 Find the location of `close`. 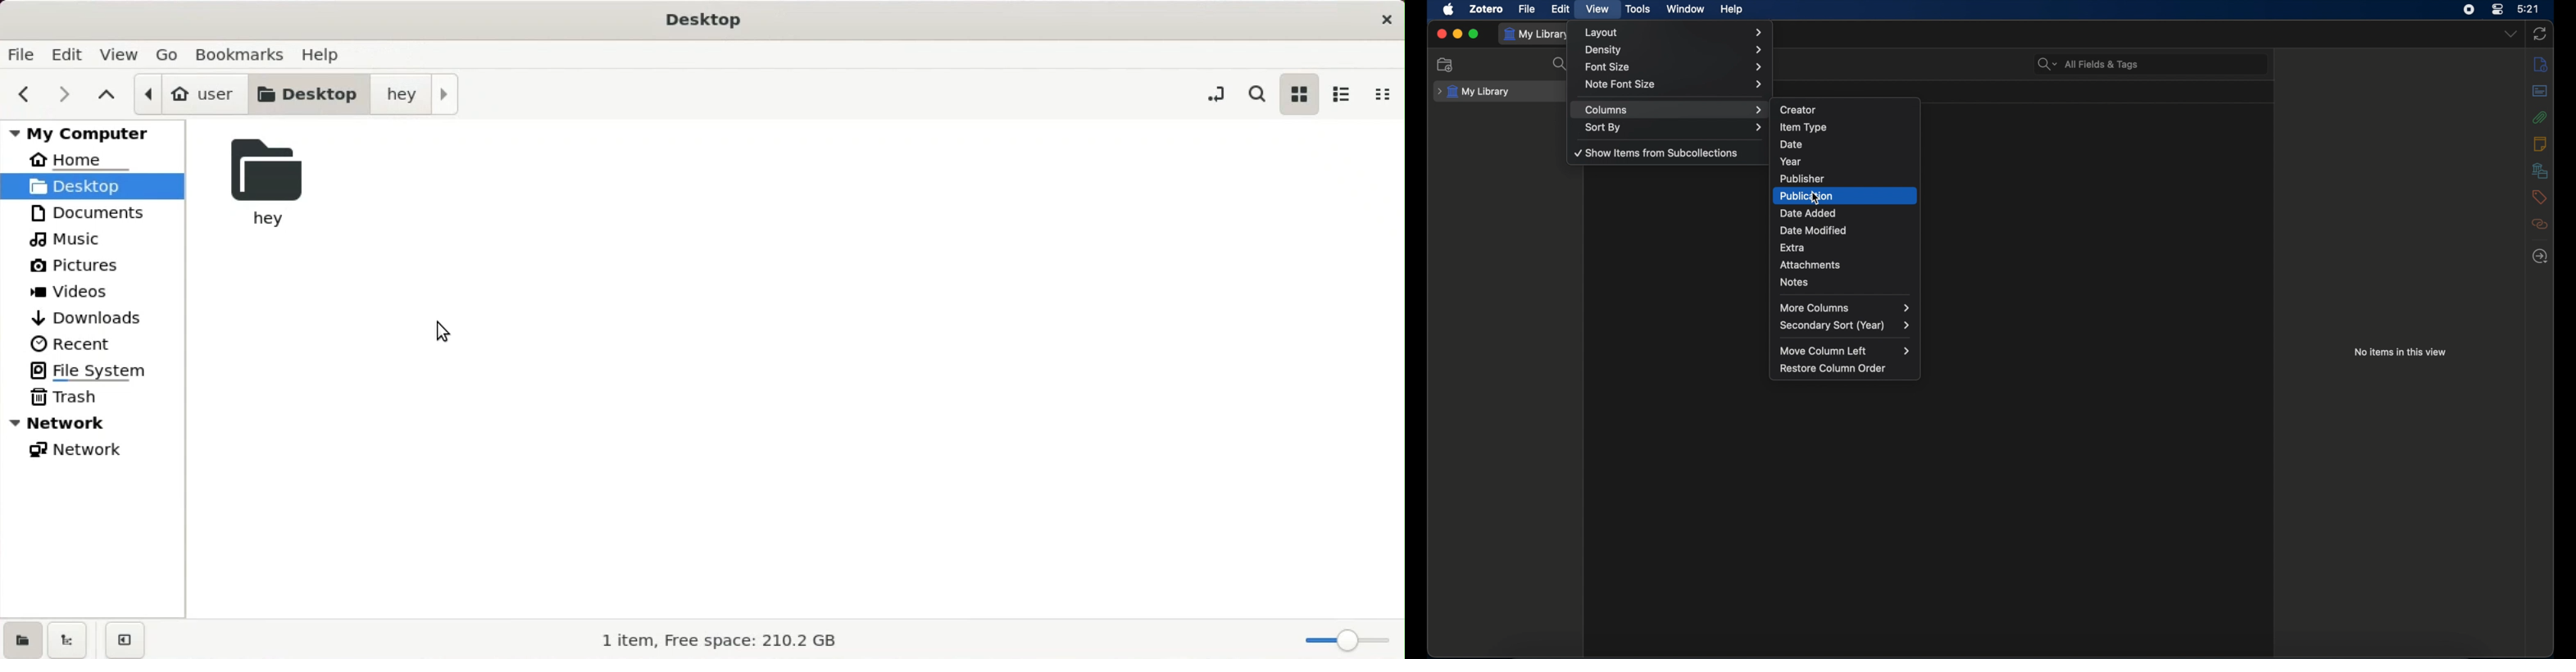

close is located at coordinates (1385, 20).